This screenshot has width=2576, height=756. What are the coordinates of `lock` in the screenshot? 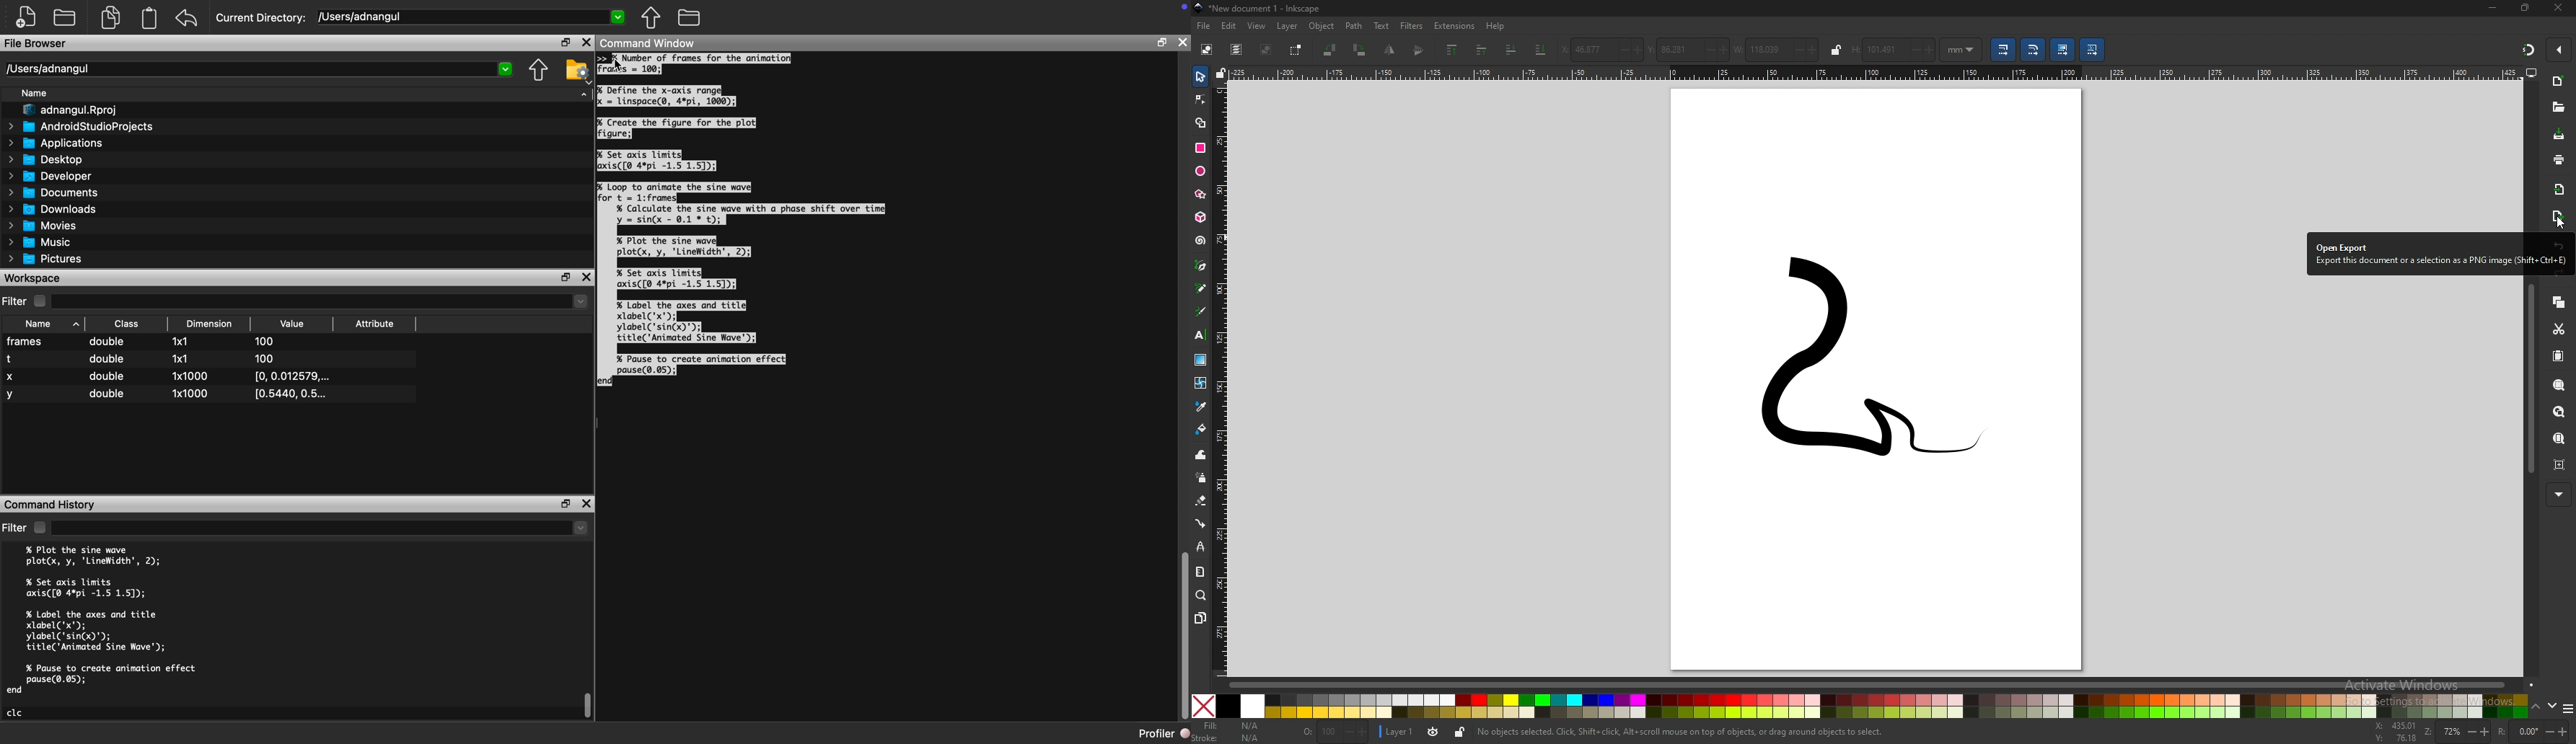 It's located at (1836, 50).